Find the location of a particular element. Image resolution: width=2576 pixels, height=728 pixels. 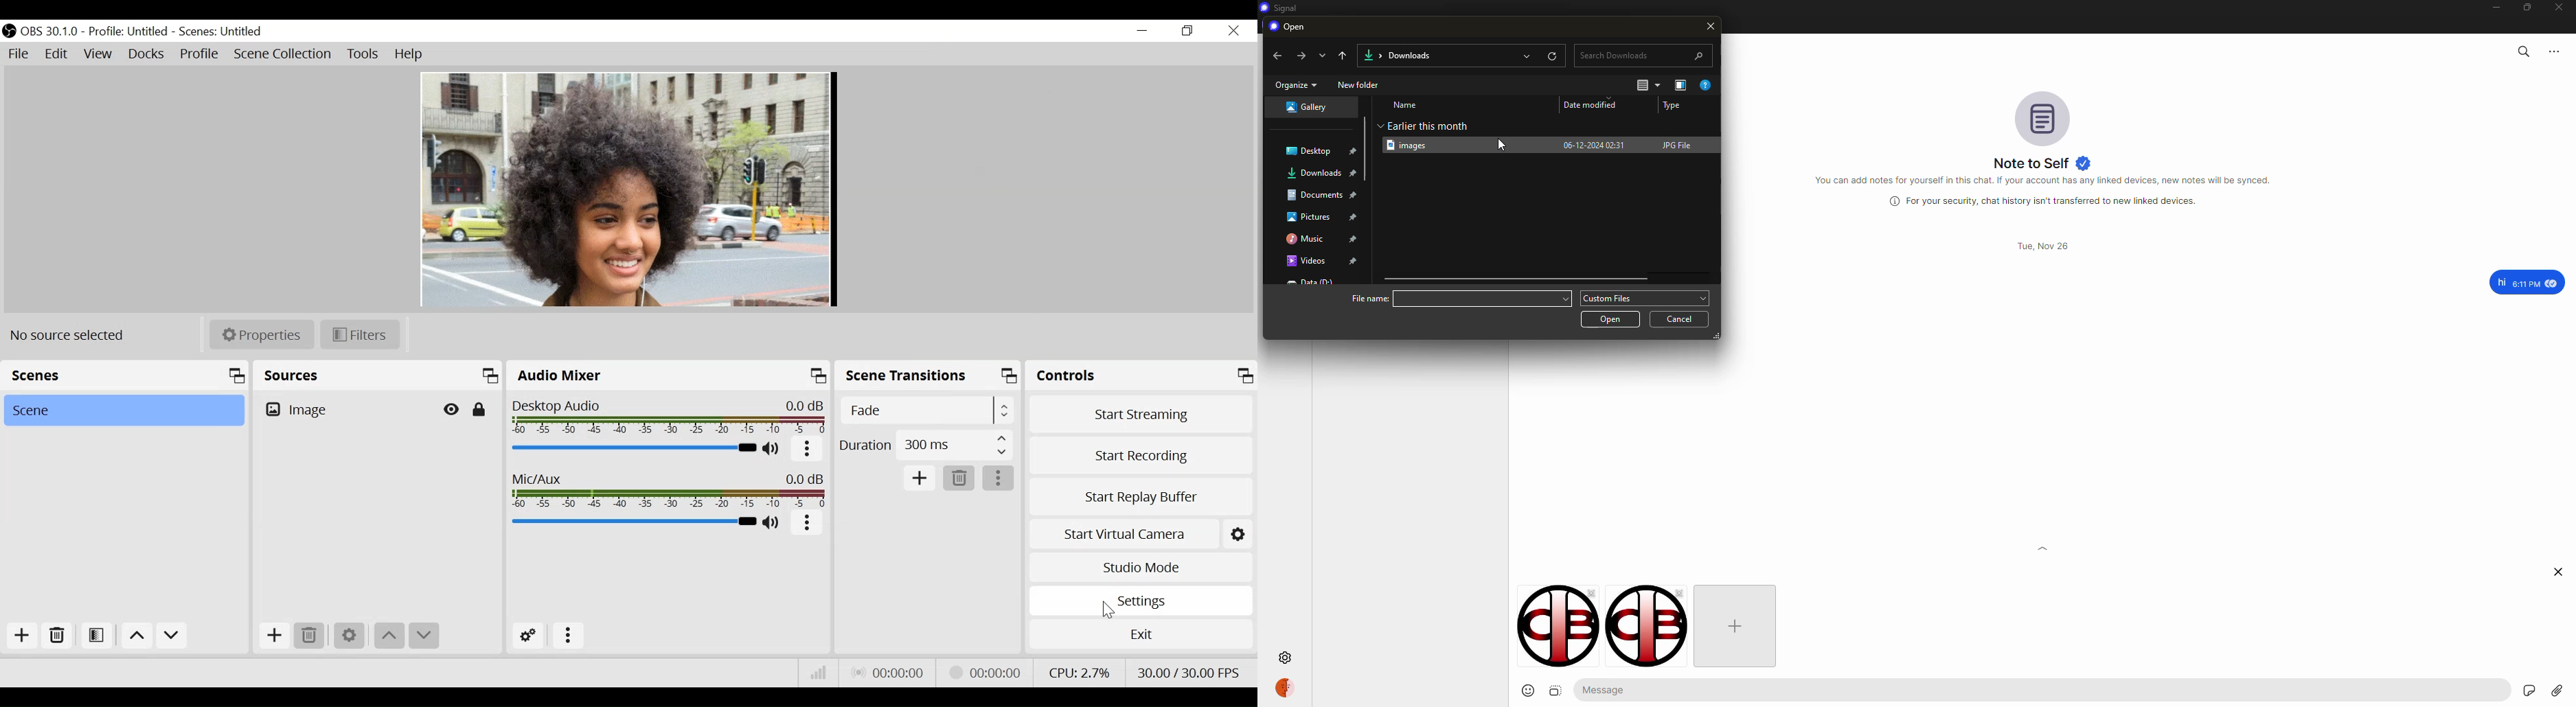

Image is located at coordinates (301, 410).